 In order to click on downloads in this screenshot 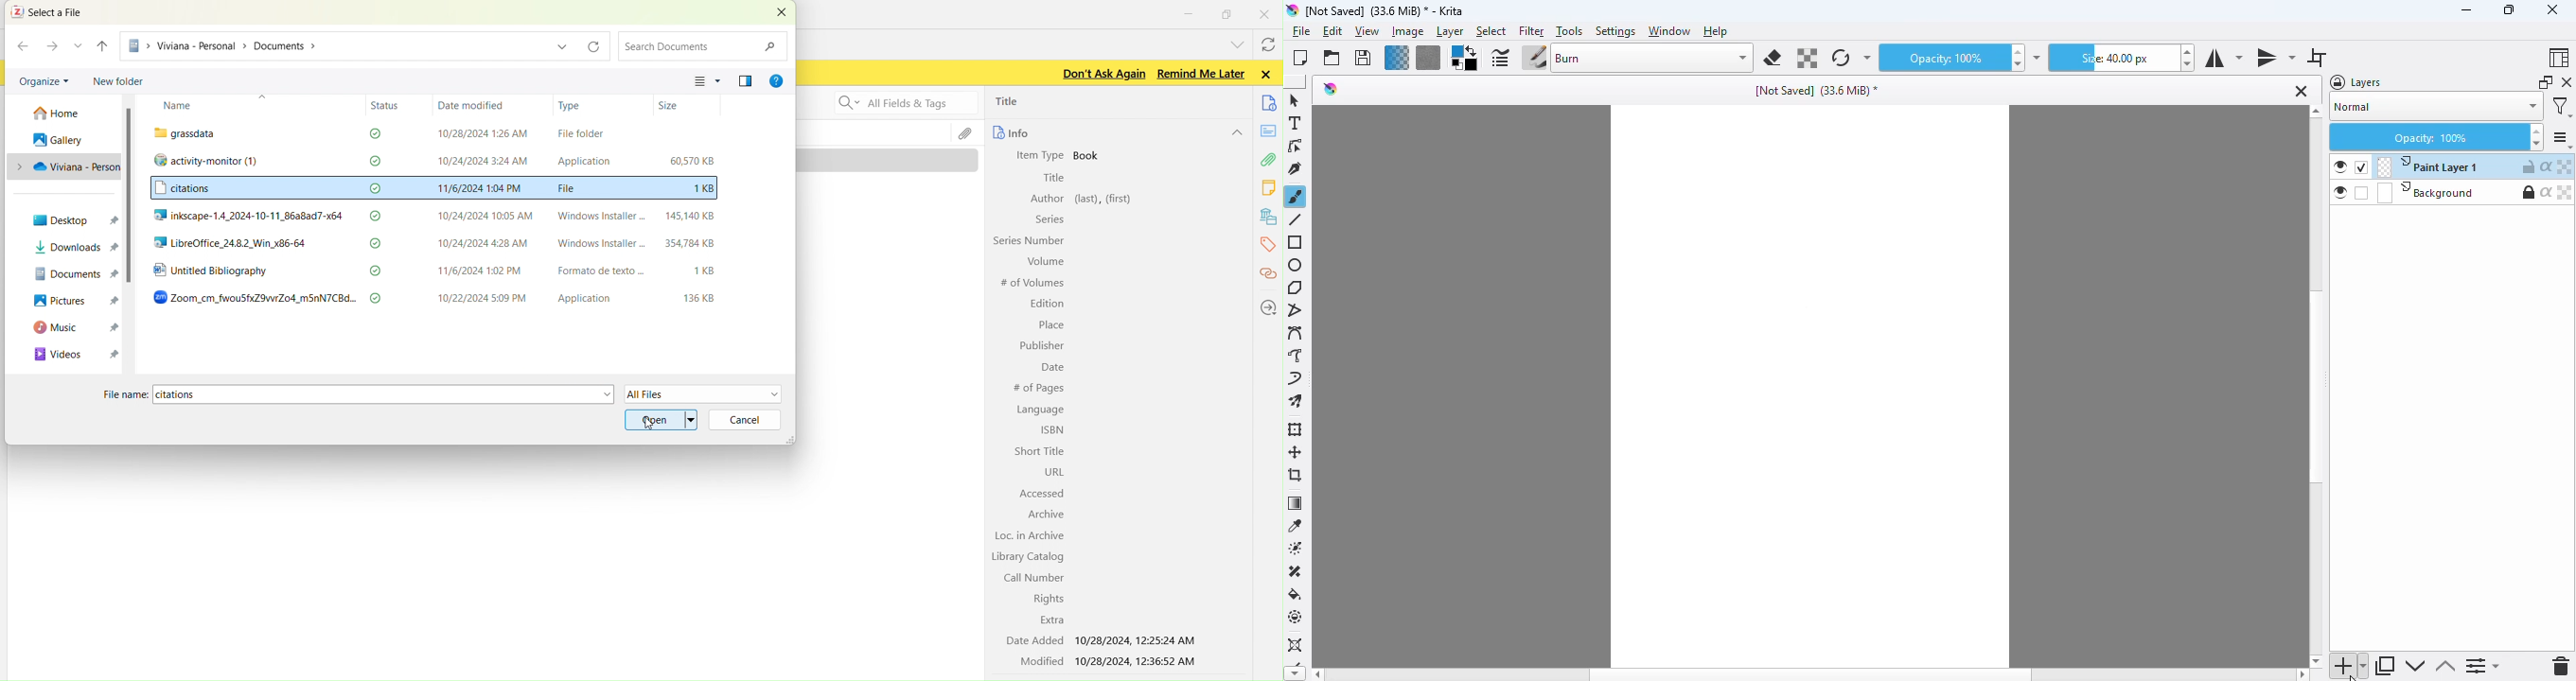, I will do `click(64, 248)`.